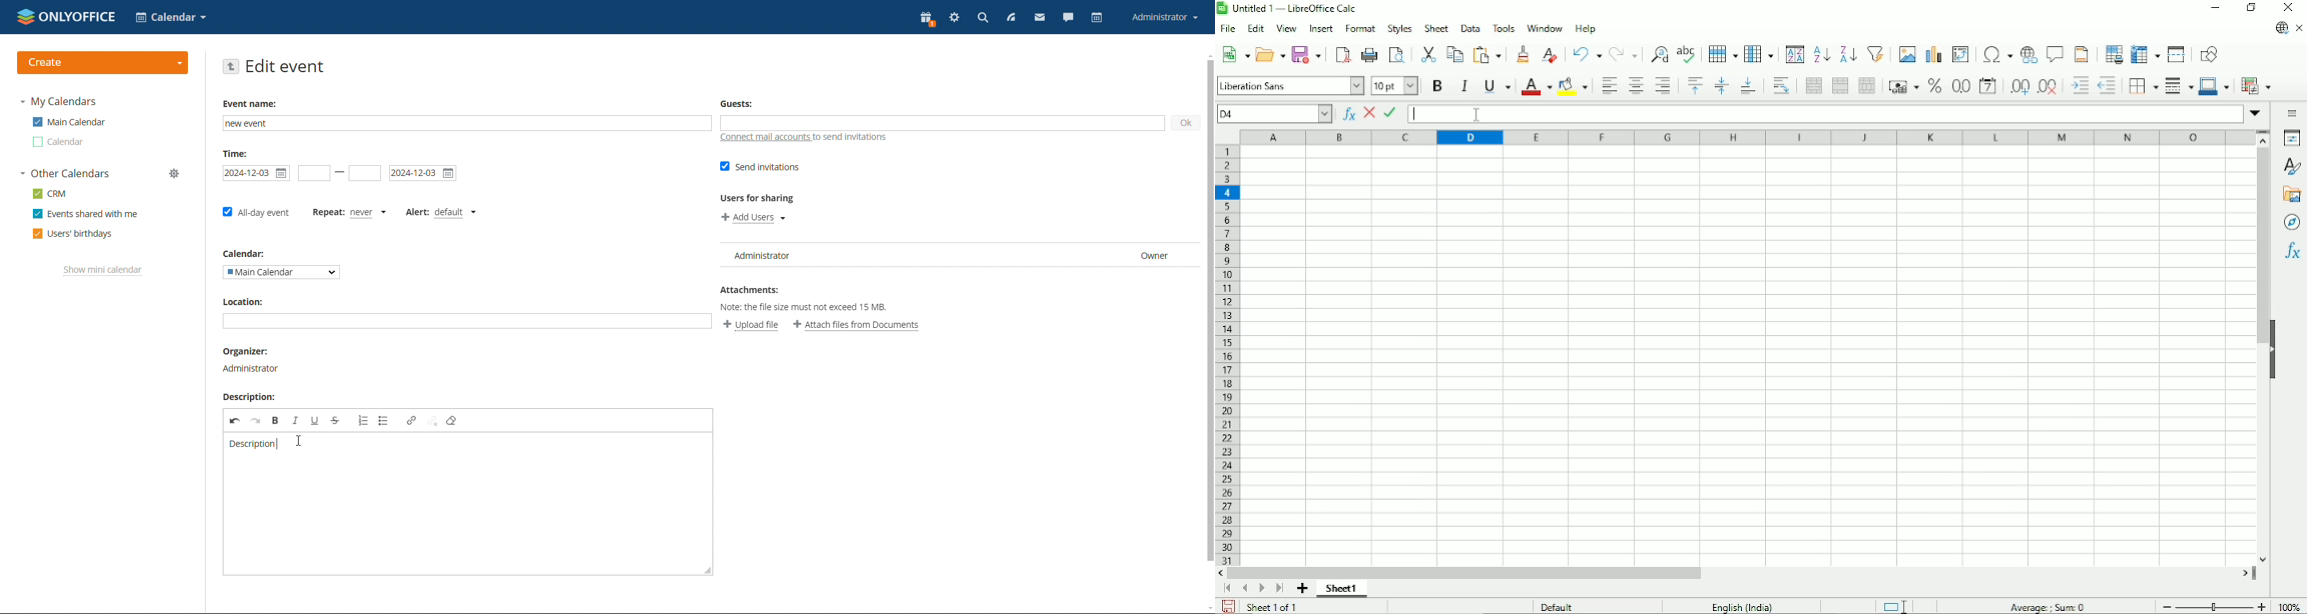 Image resolution: width=2324 pixels, height=616 pixels. Describe the element at coordinates (2082, 54) in the screenshot. I see `Headers and footers` at that location.